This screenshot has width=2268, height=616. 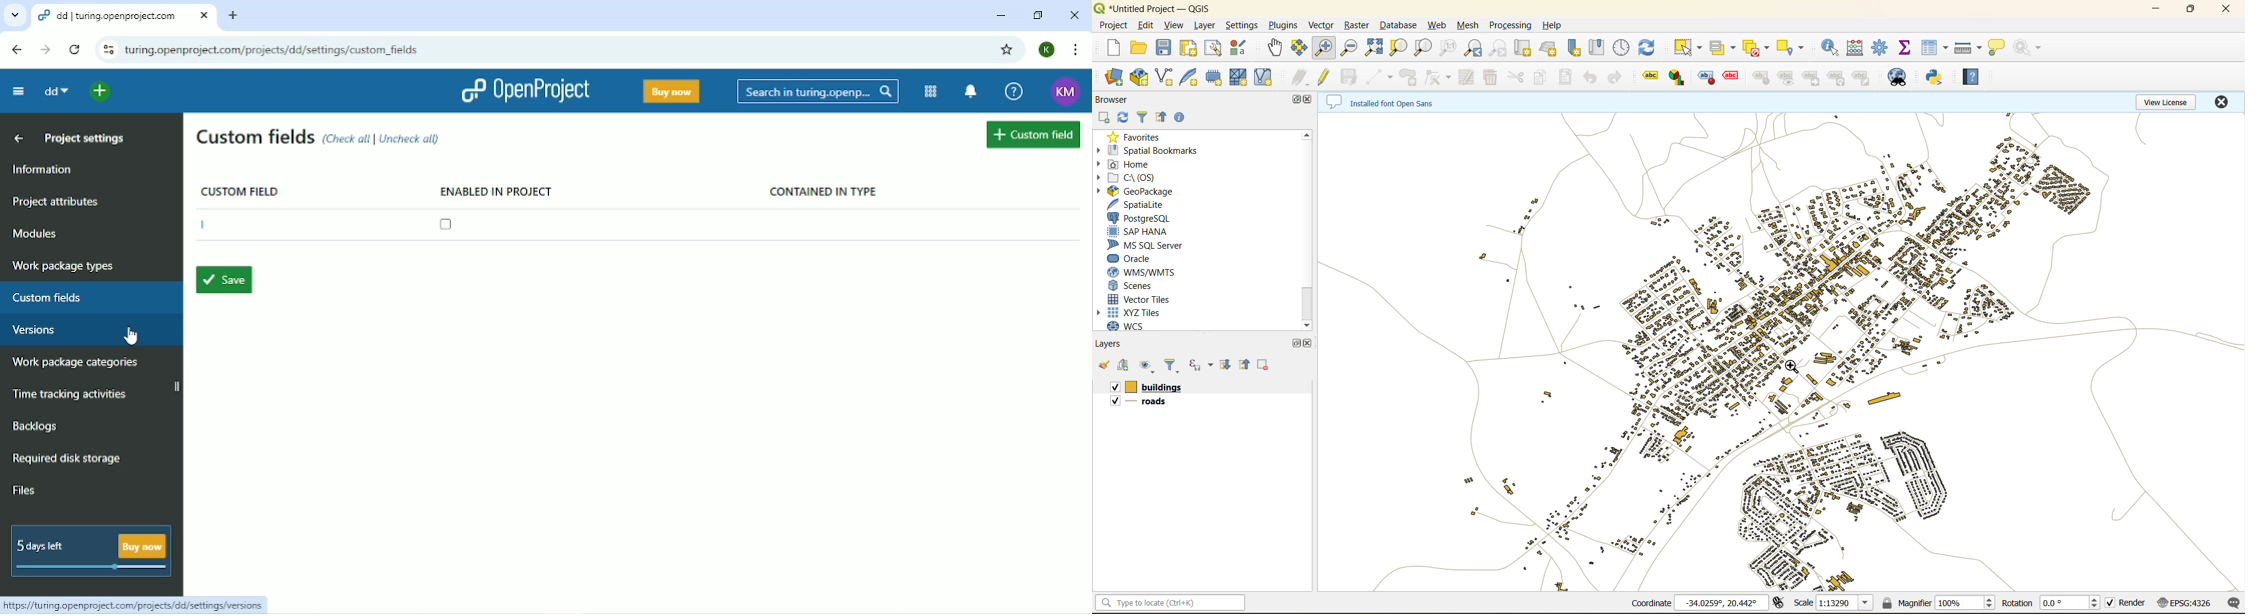 What do you see at coordinates (1173, 365) in the screenshot?
I see `filter` at bounding box center [1173, 365].